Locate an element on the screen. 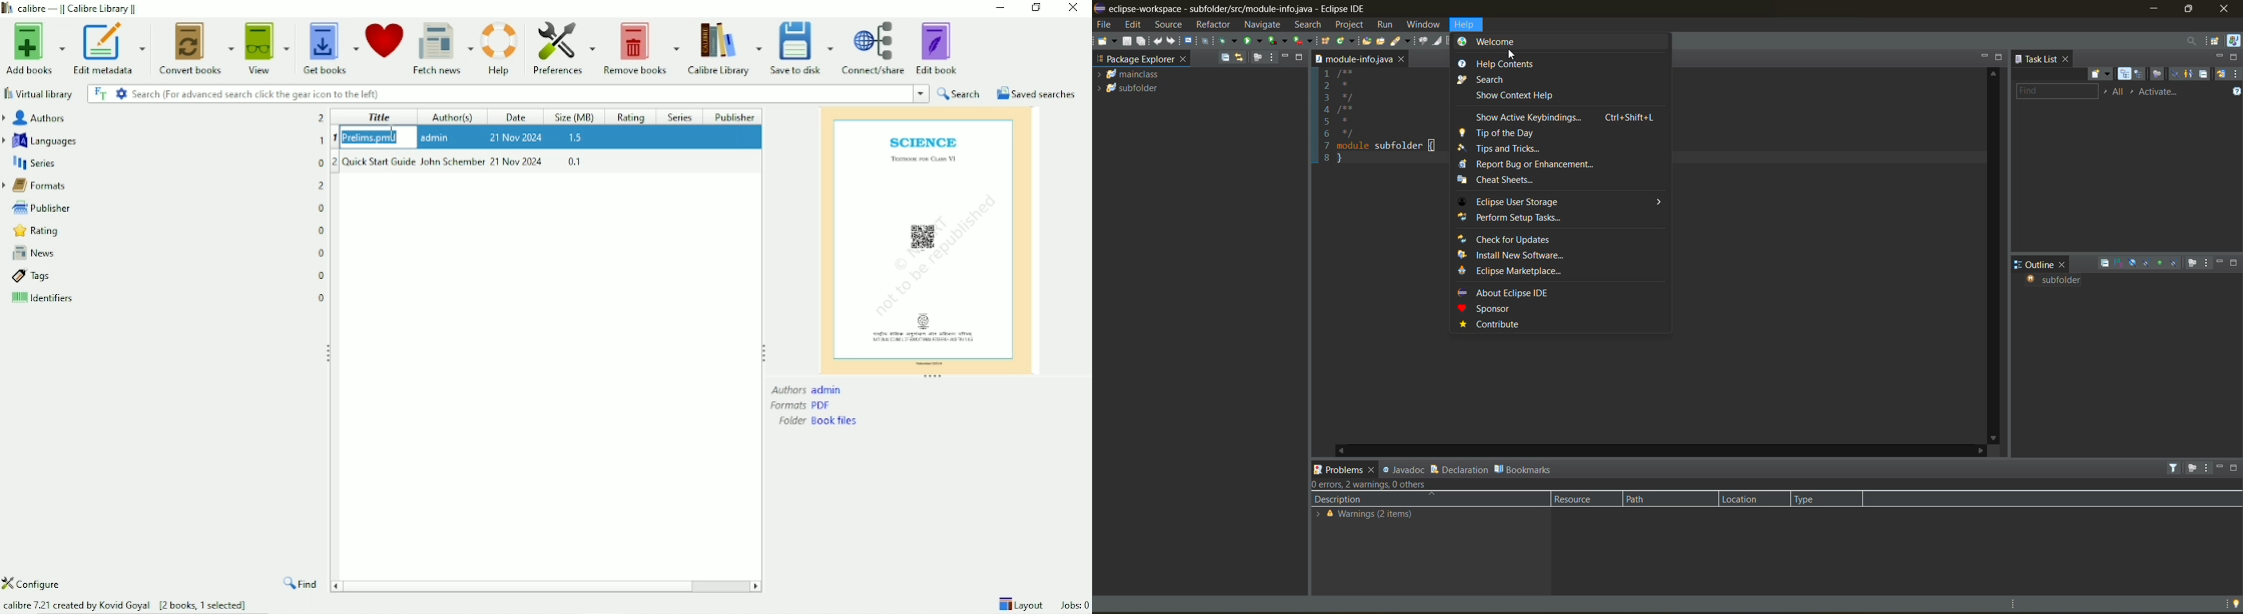  Date is located at coordinates (519, 117).